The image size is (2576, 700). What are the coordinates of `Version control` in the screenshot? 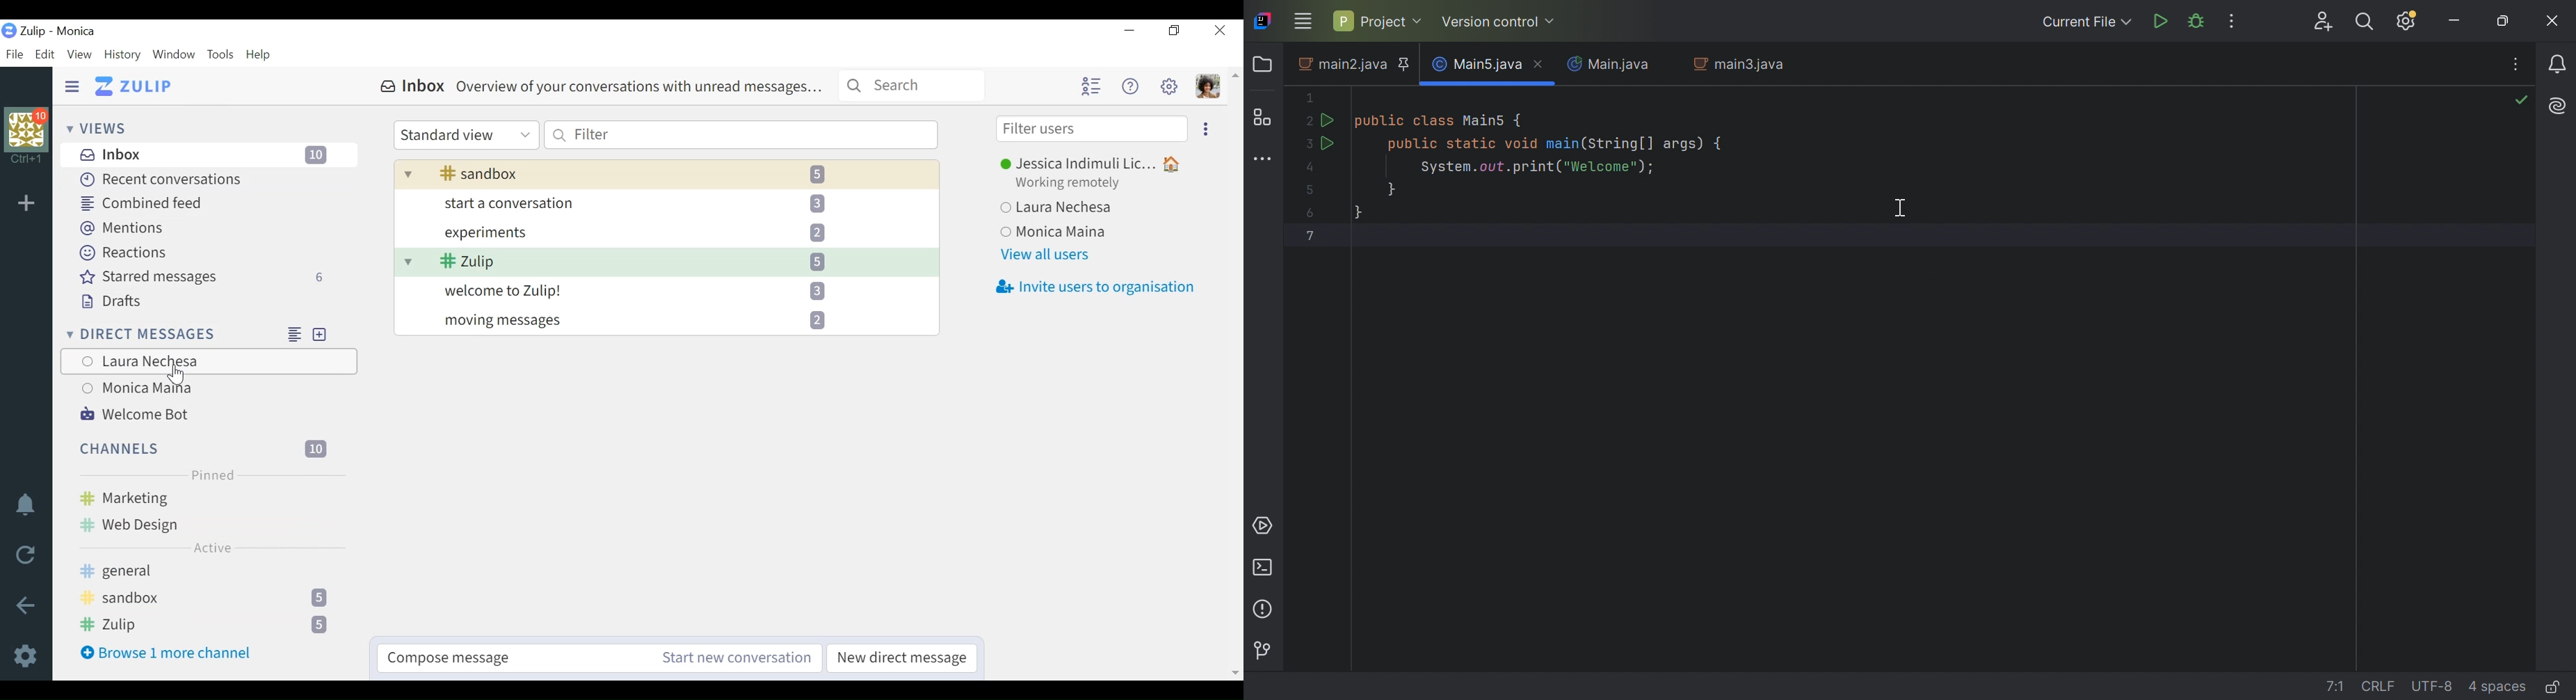 It's located at (1260, 650).